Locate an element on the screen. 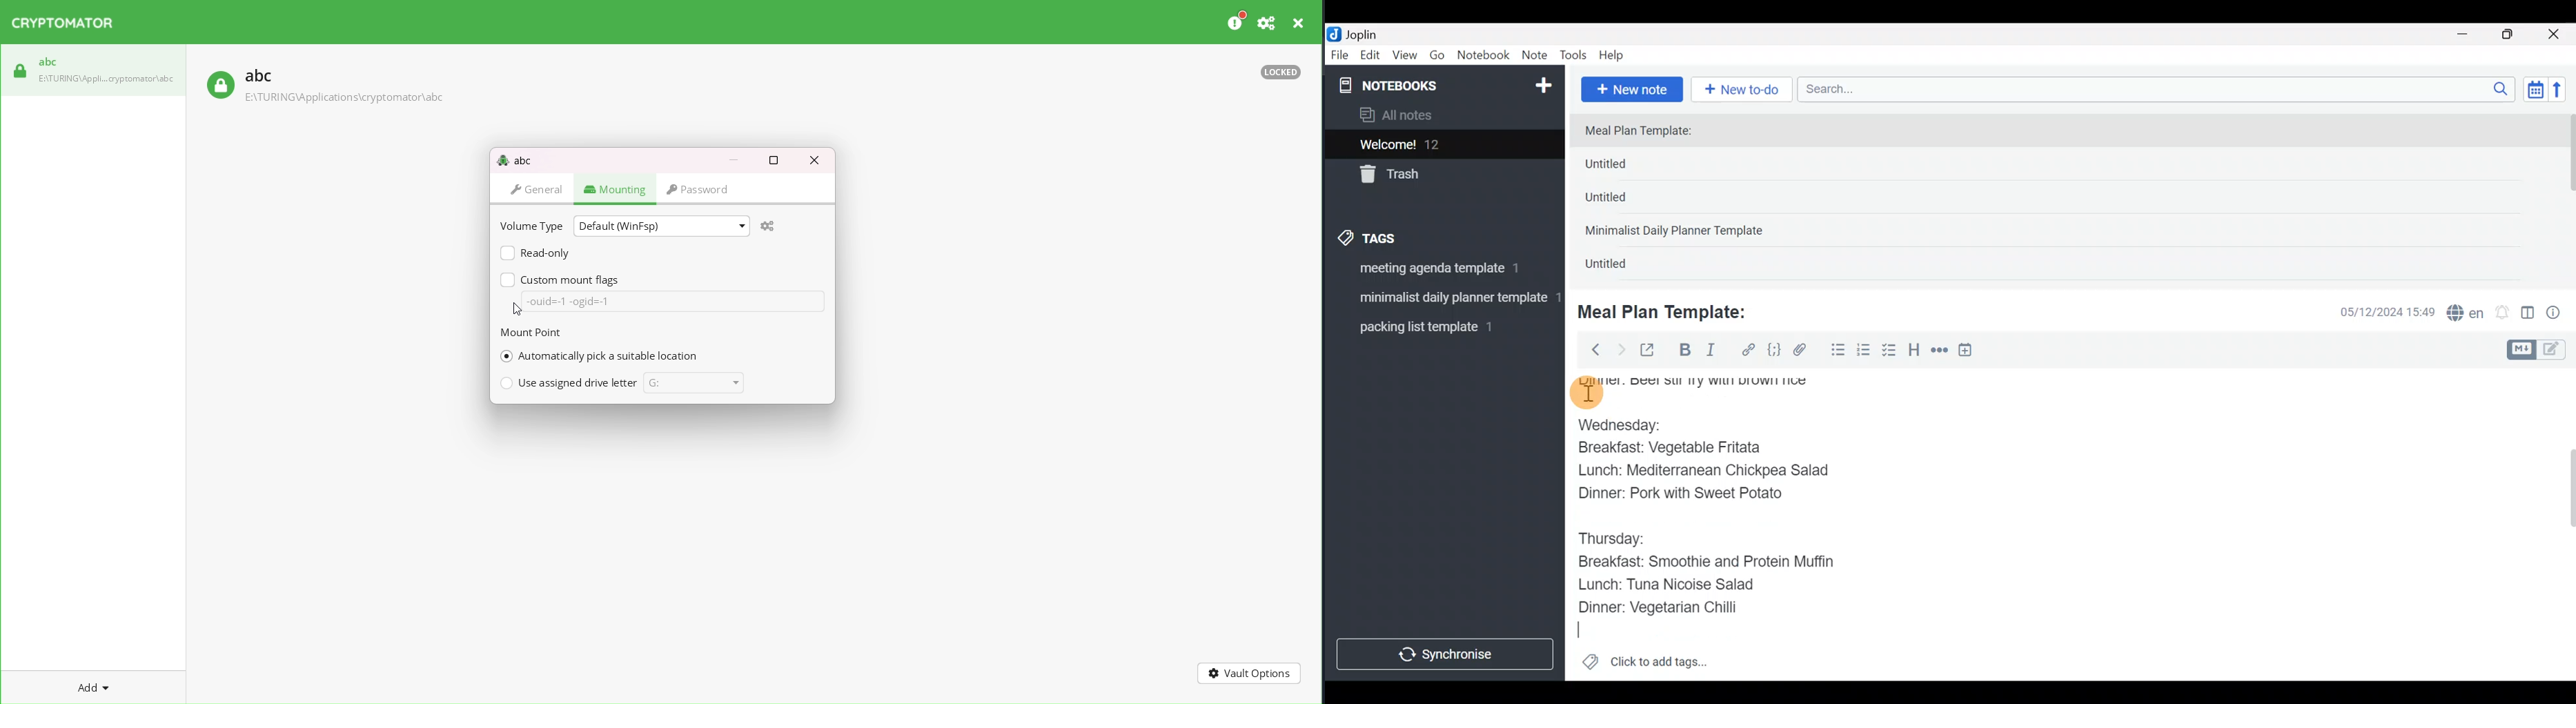 This screenshot has height=728, width=2576. Synchronize is located at coordinates (1447, 654).